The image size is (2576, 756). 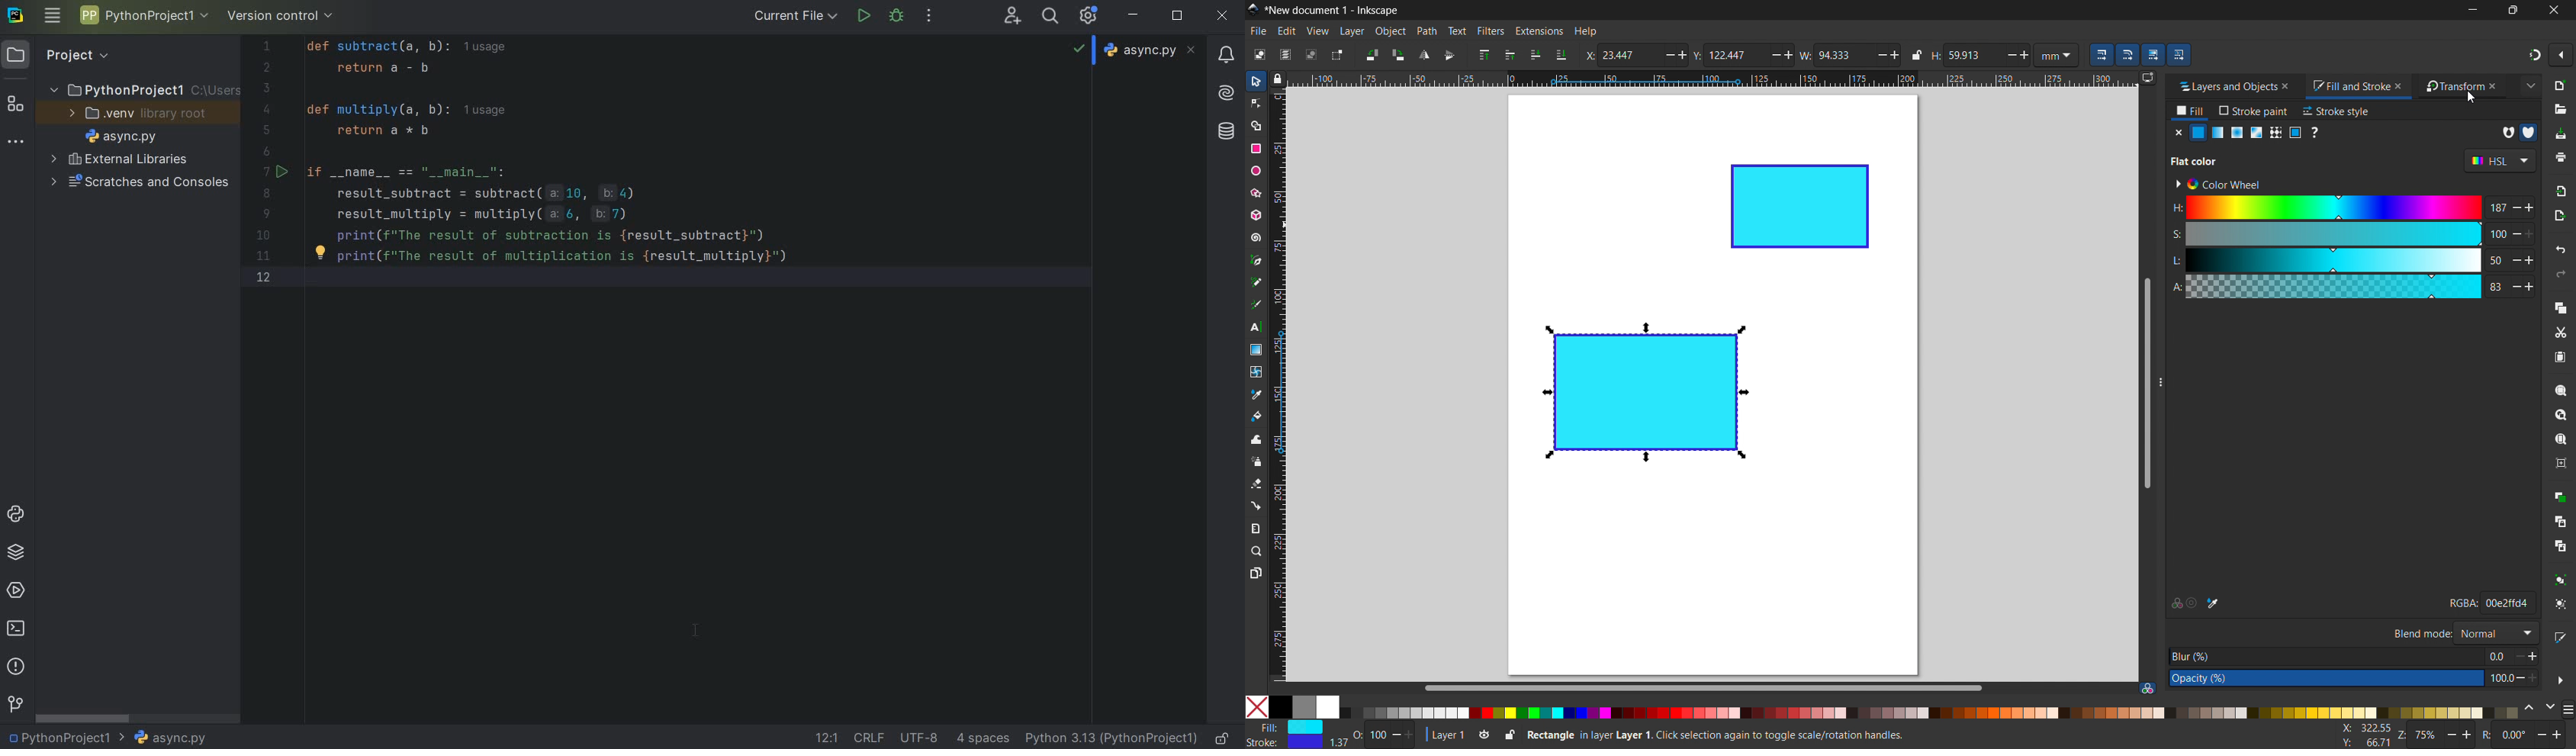 What do you see at coordinates (1336, 56) in the screenshot?
I see `toggle selection box` at bounding box center [1336, 56].